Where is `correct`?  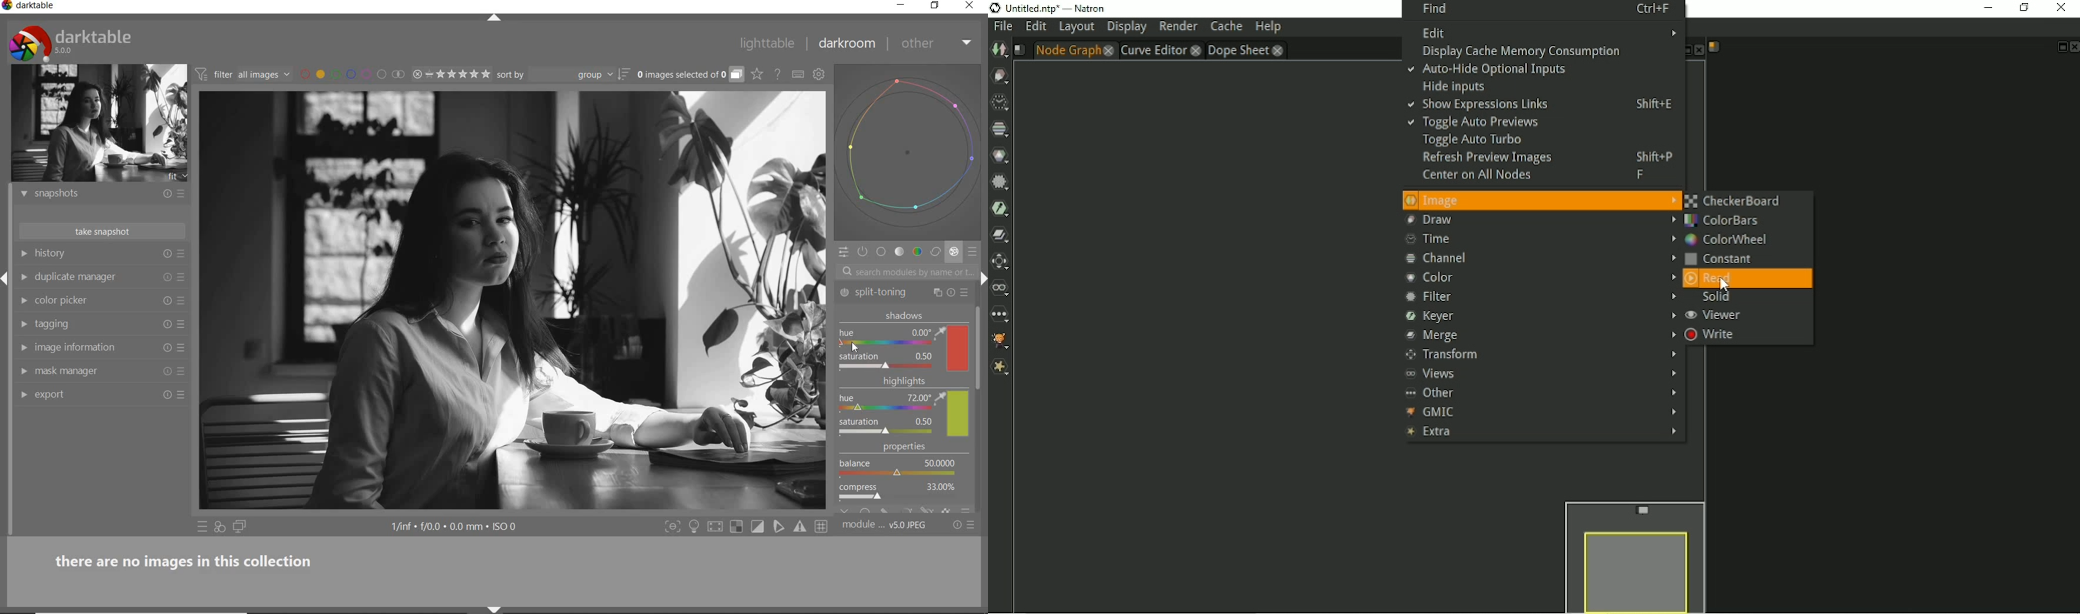 correct is located at coordinates (936, 252).